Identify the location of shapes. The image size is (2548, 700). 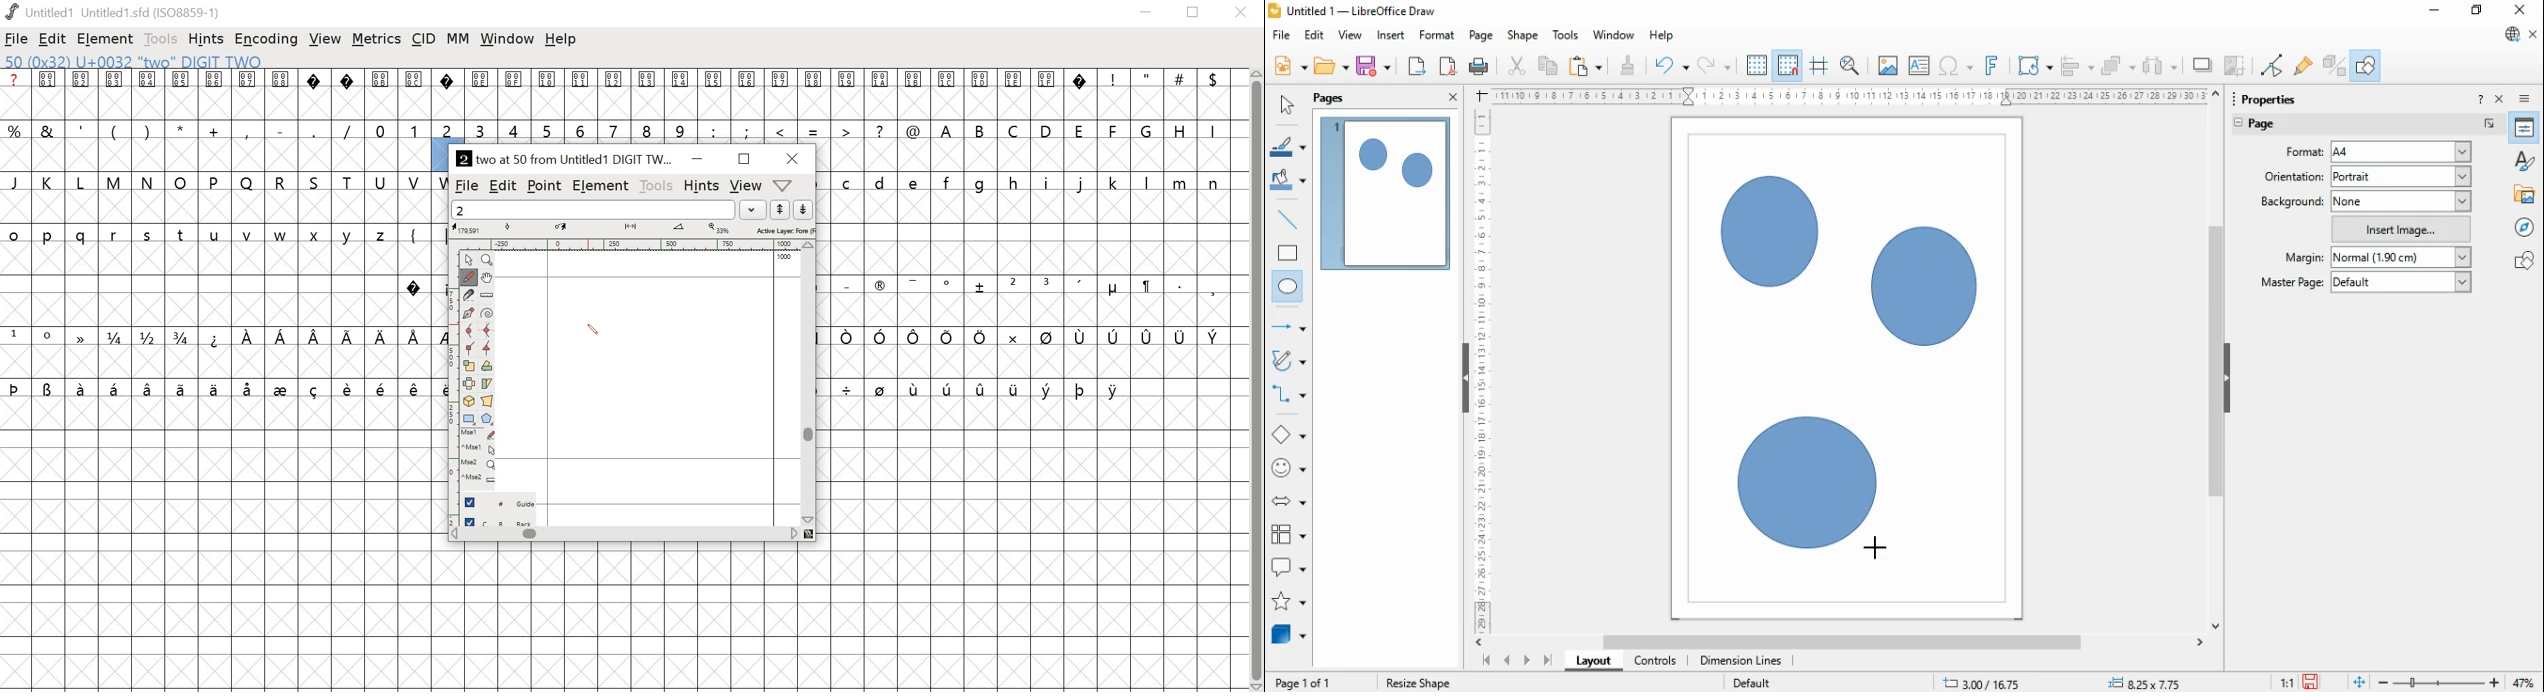
(2527, 259).